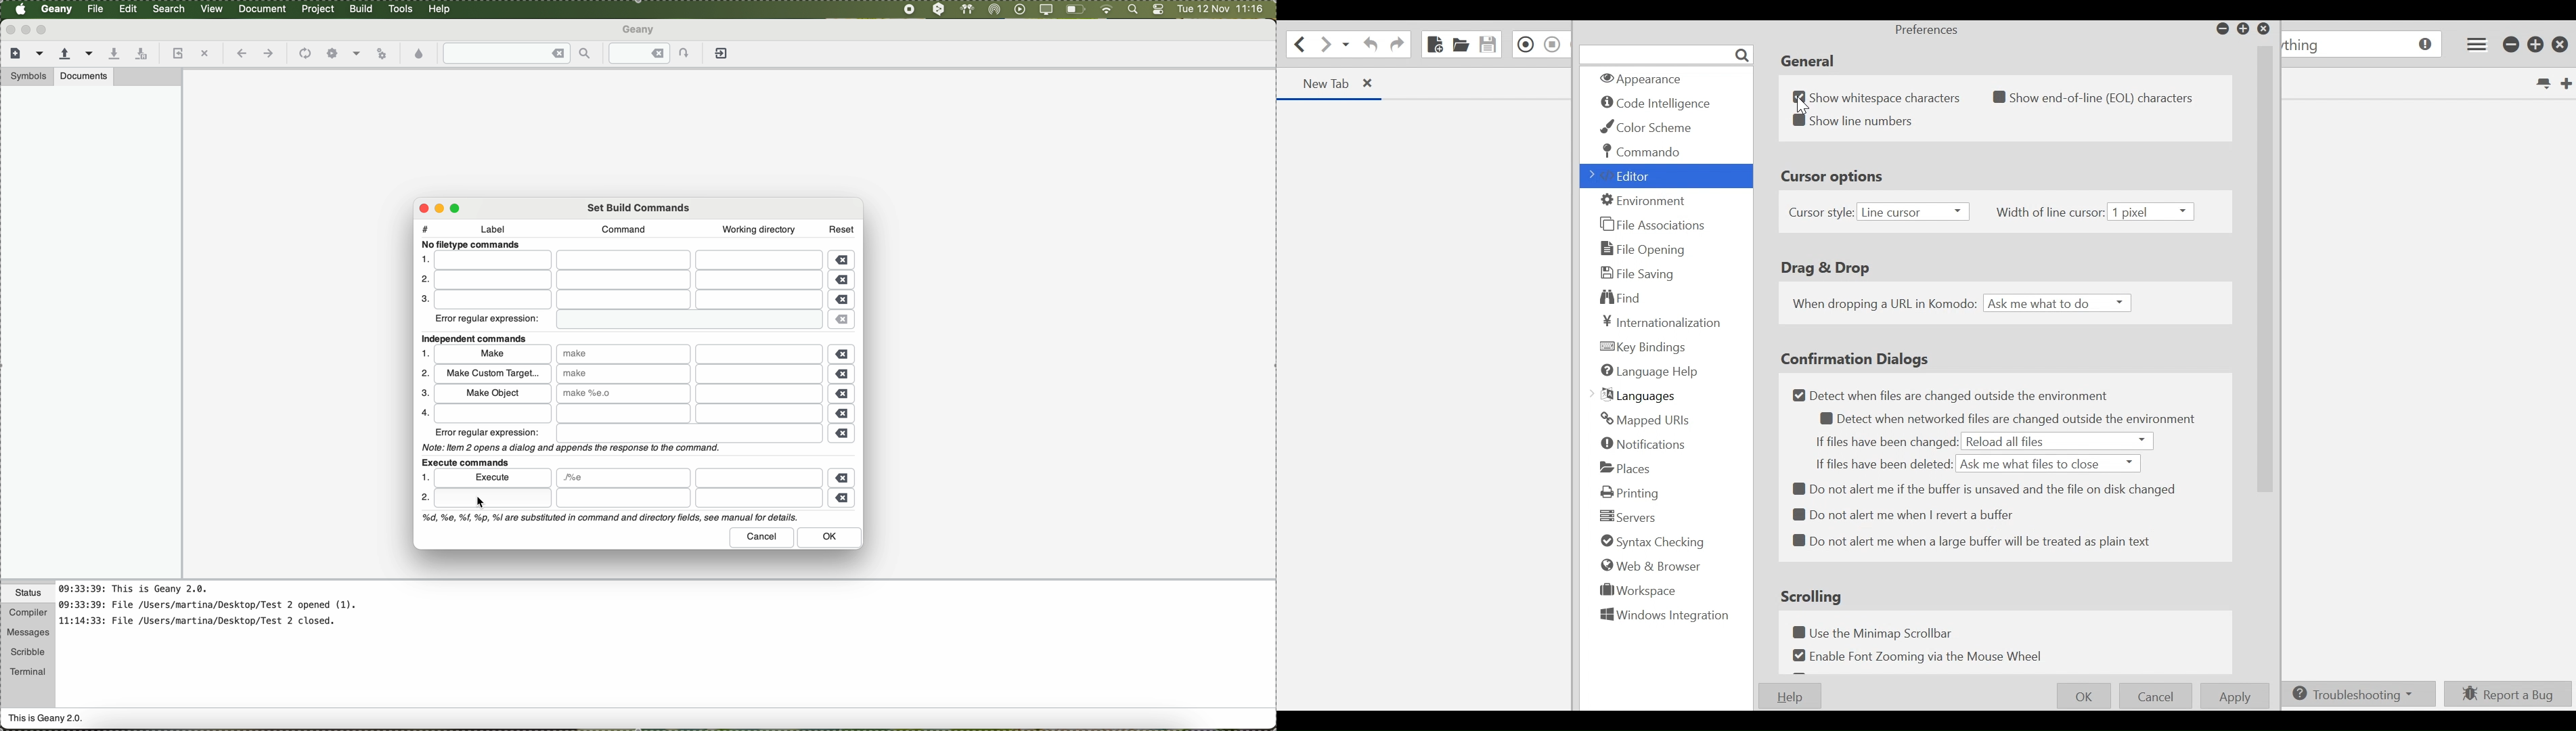 Image resolution: width=2576 pixels, height=756 pixels. What do you see at coordinates (424, 499) in the screenshot?
I see `2` at bounding box center [424, 499].